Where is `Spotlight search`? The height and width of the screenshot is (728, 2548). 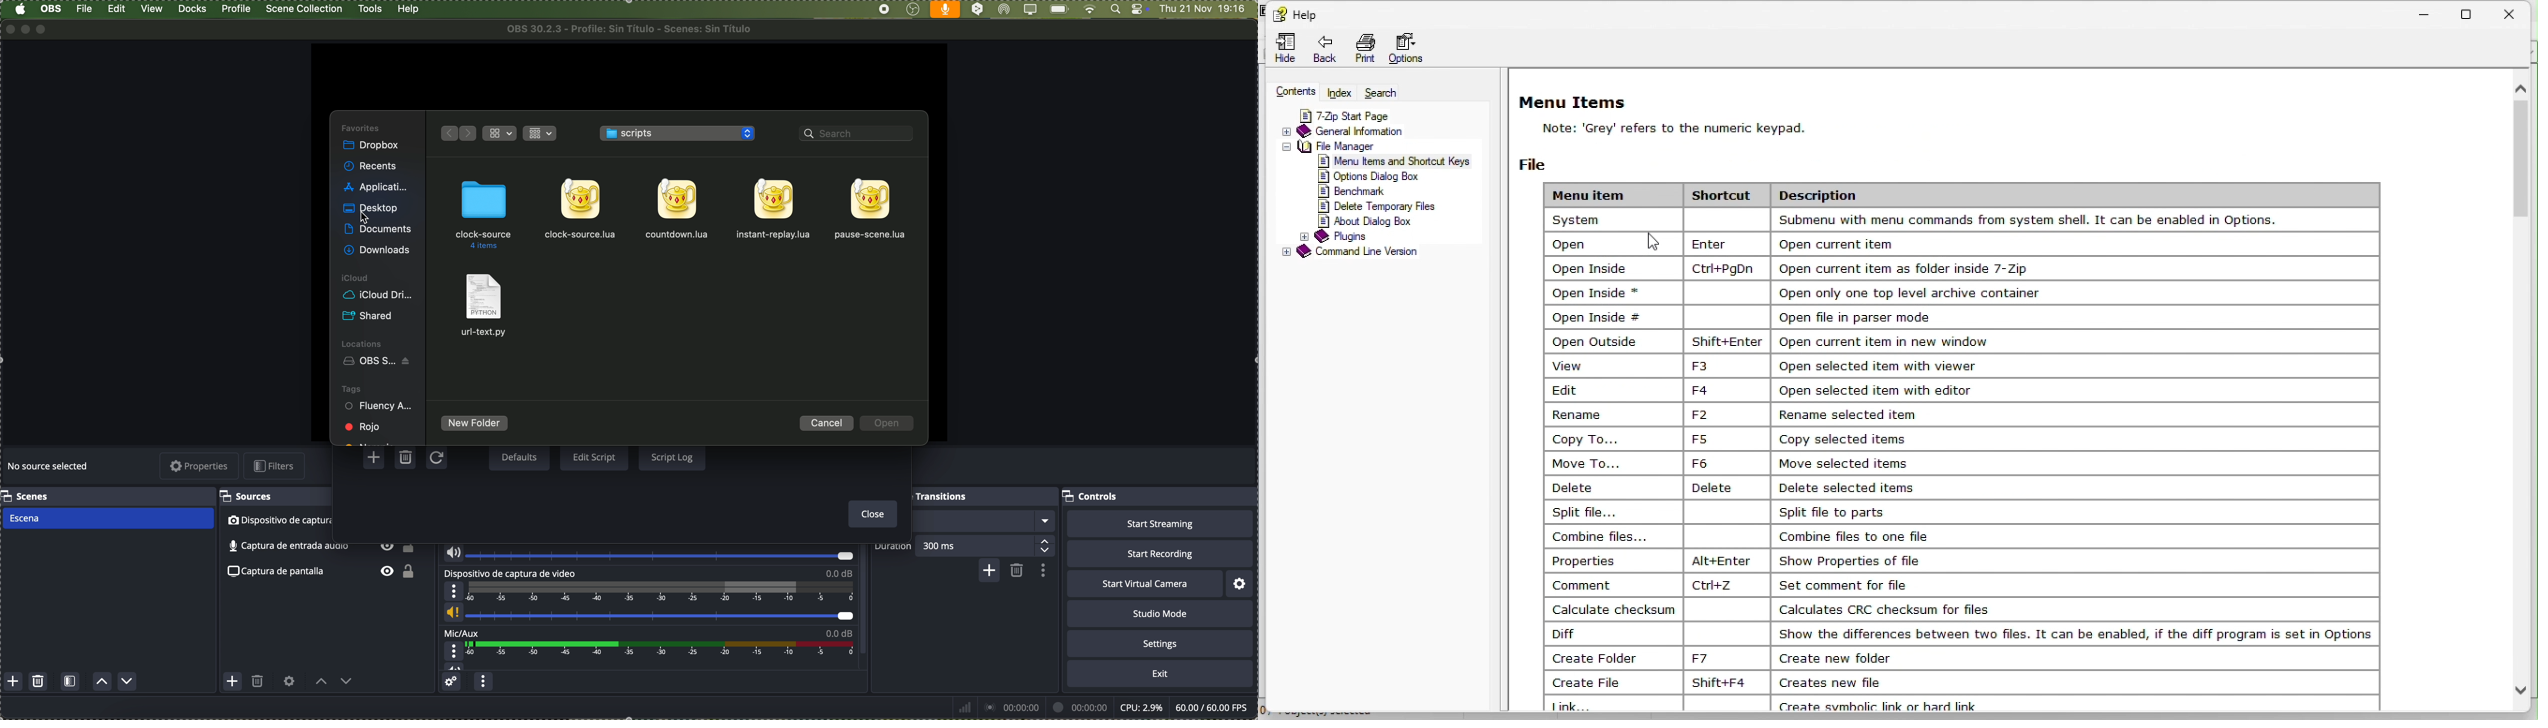
Spotlight search is located at coordinates (1114, 9).